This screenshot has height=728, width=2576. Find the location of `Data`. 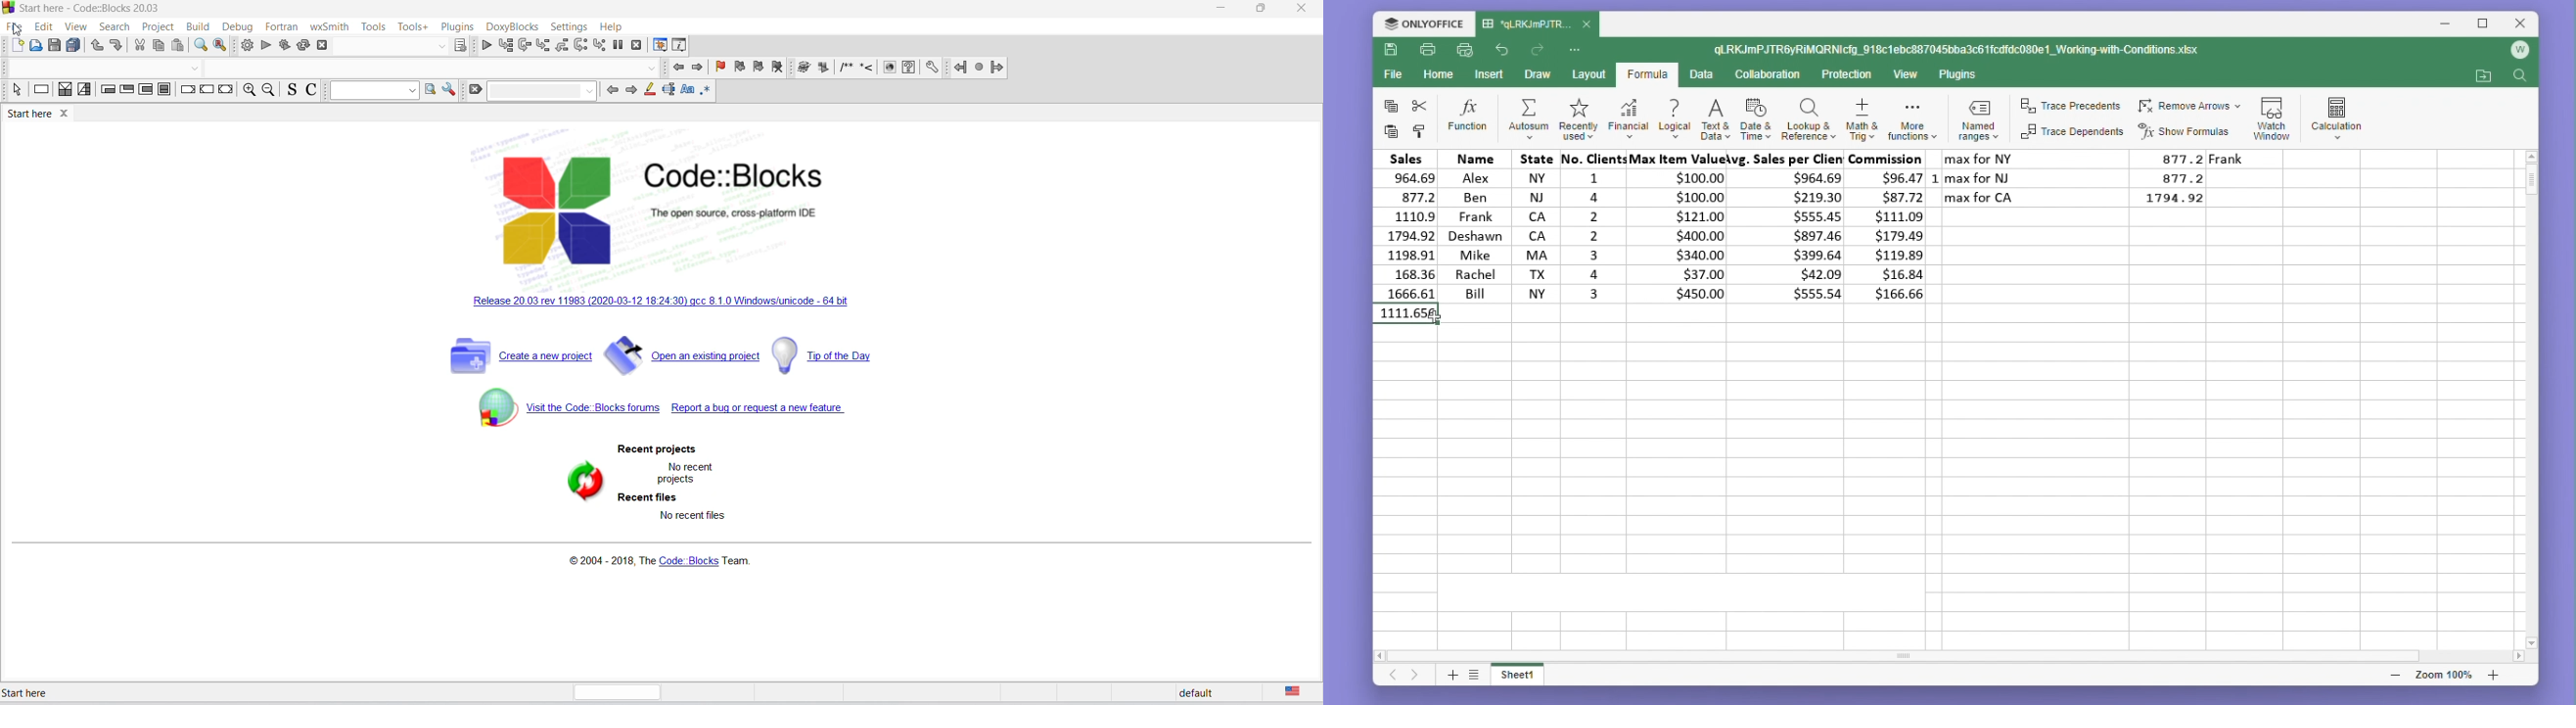

Data is located at coordinates (1700, 74).